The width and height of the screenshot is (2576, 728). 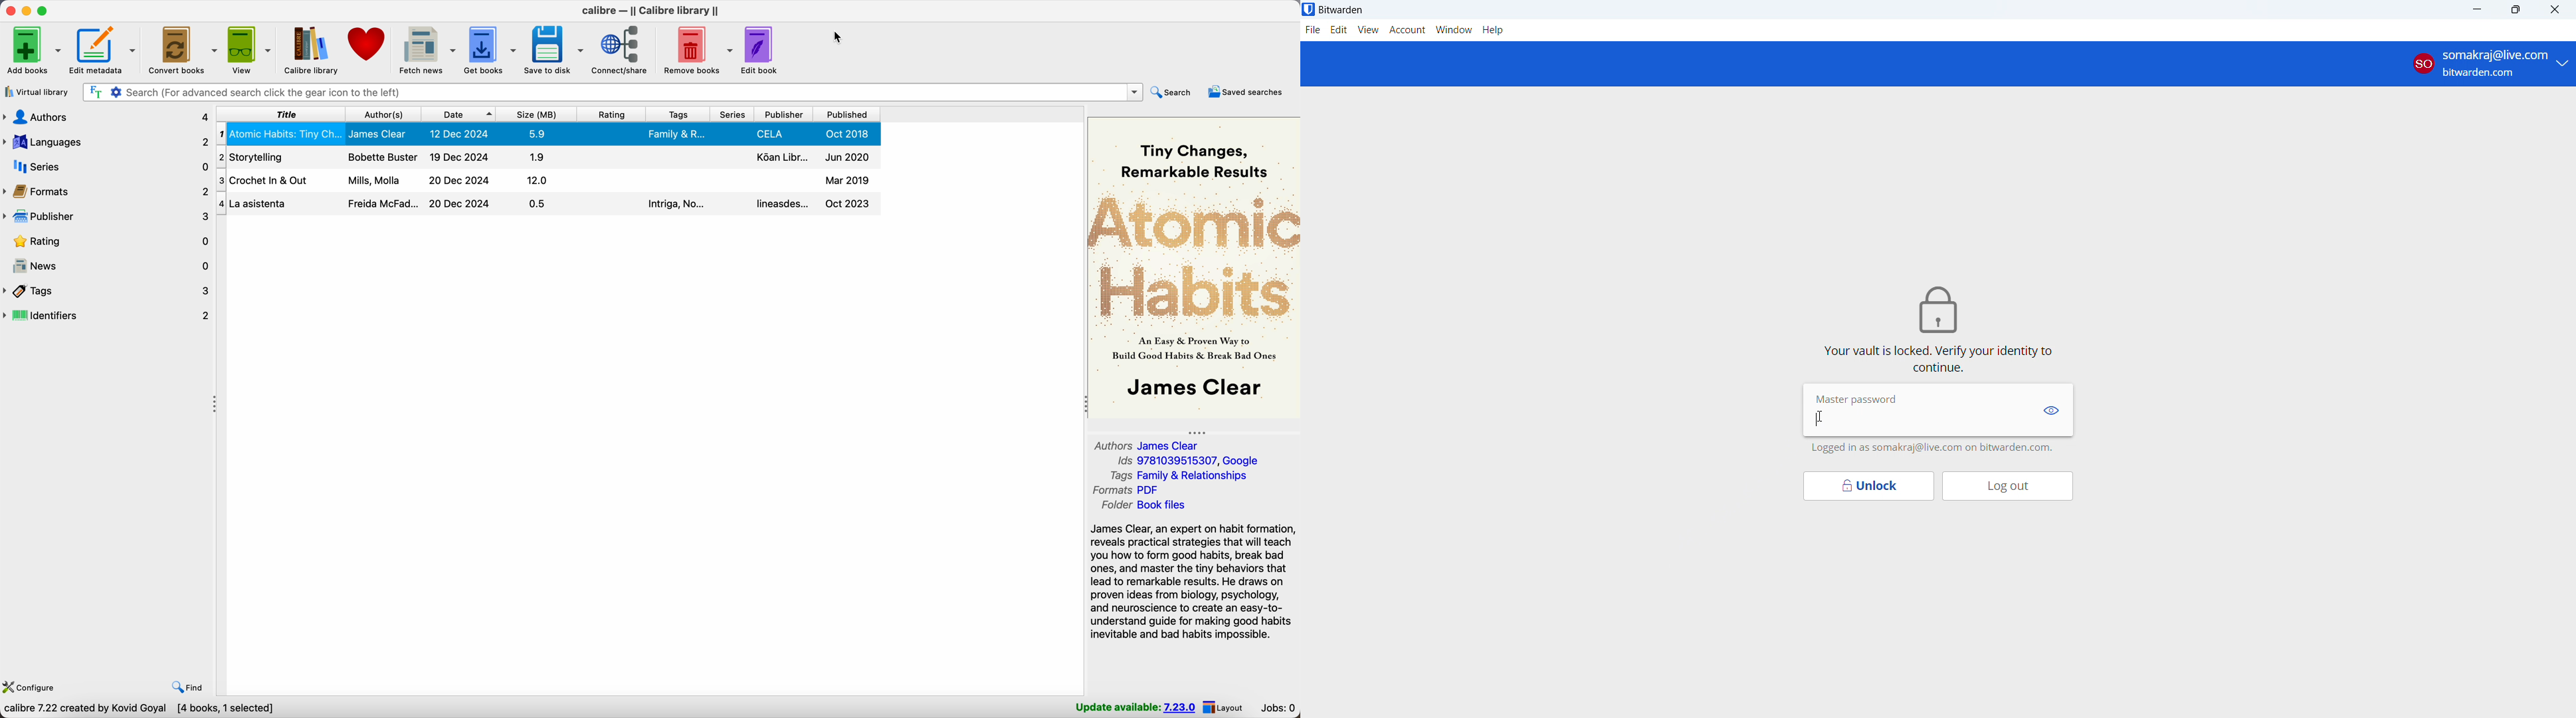 I want to click on synopsis, so click(x=1193, y=582).